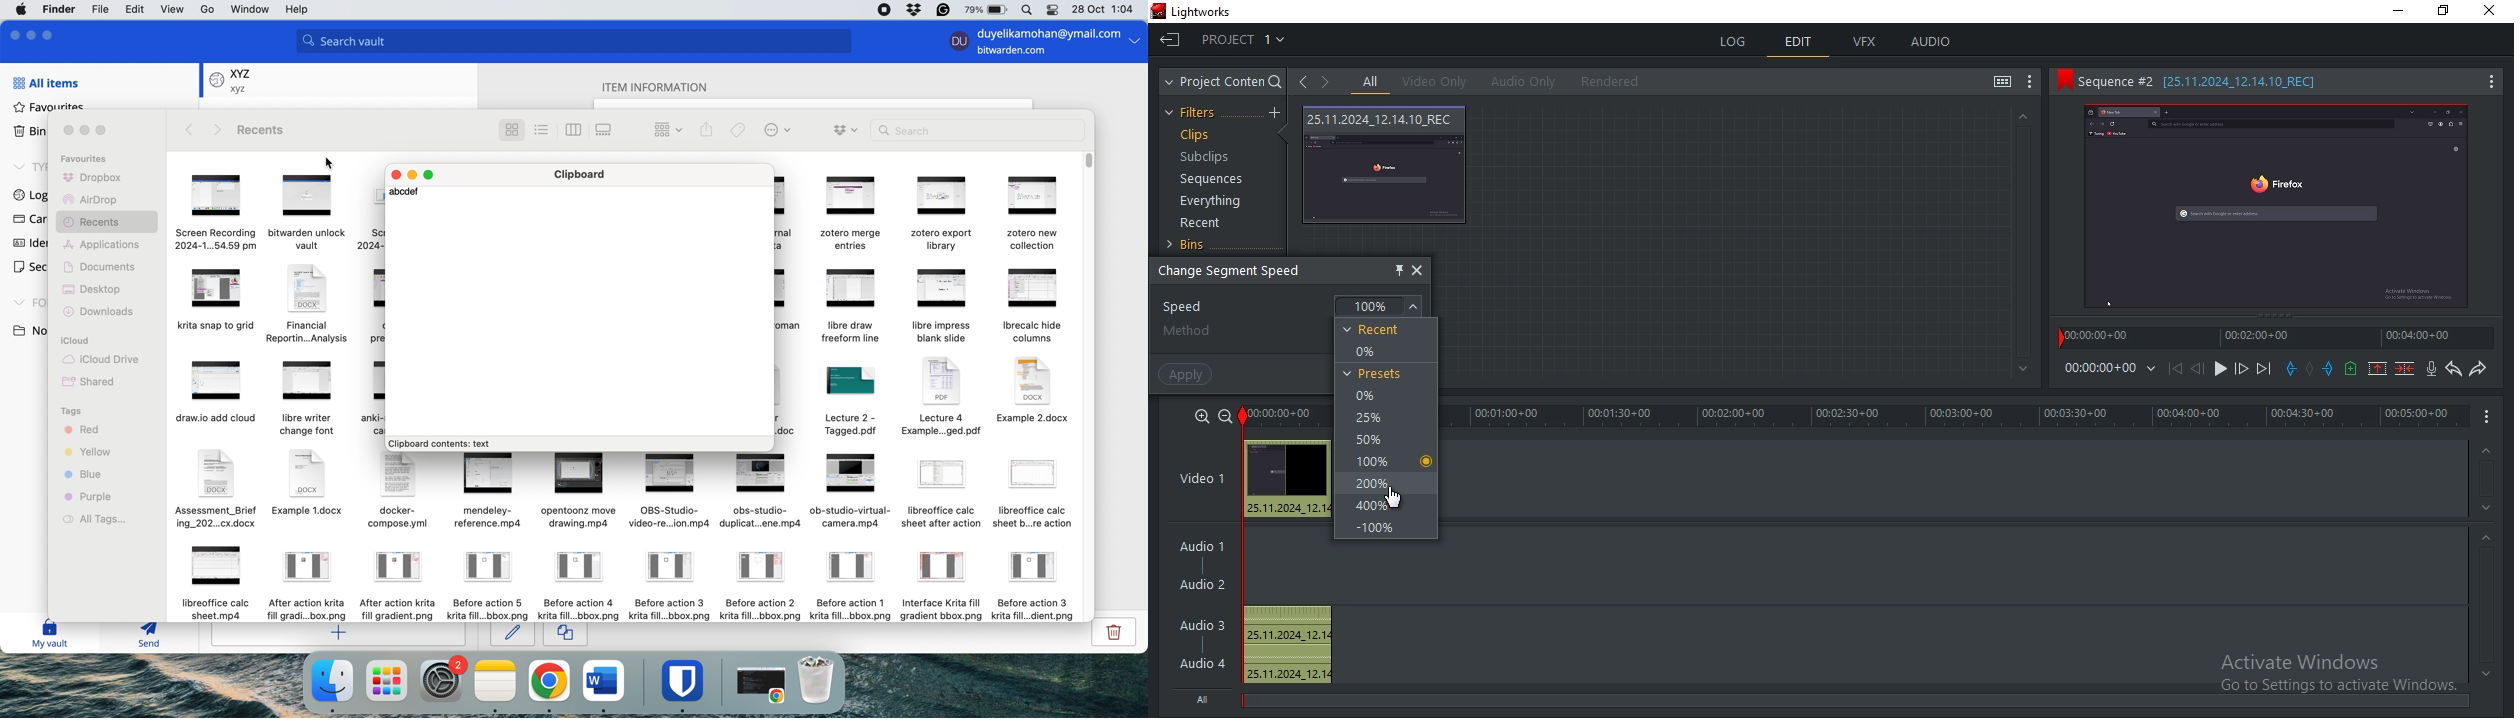 The height and width of the screenshot is (728, 2520). Describe the element at coordinates (1190, 331) in the screenshot. I see `method` at that location.